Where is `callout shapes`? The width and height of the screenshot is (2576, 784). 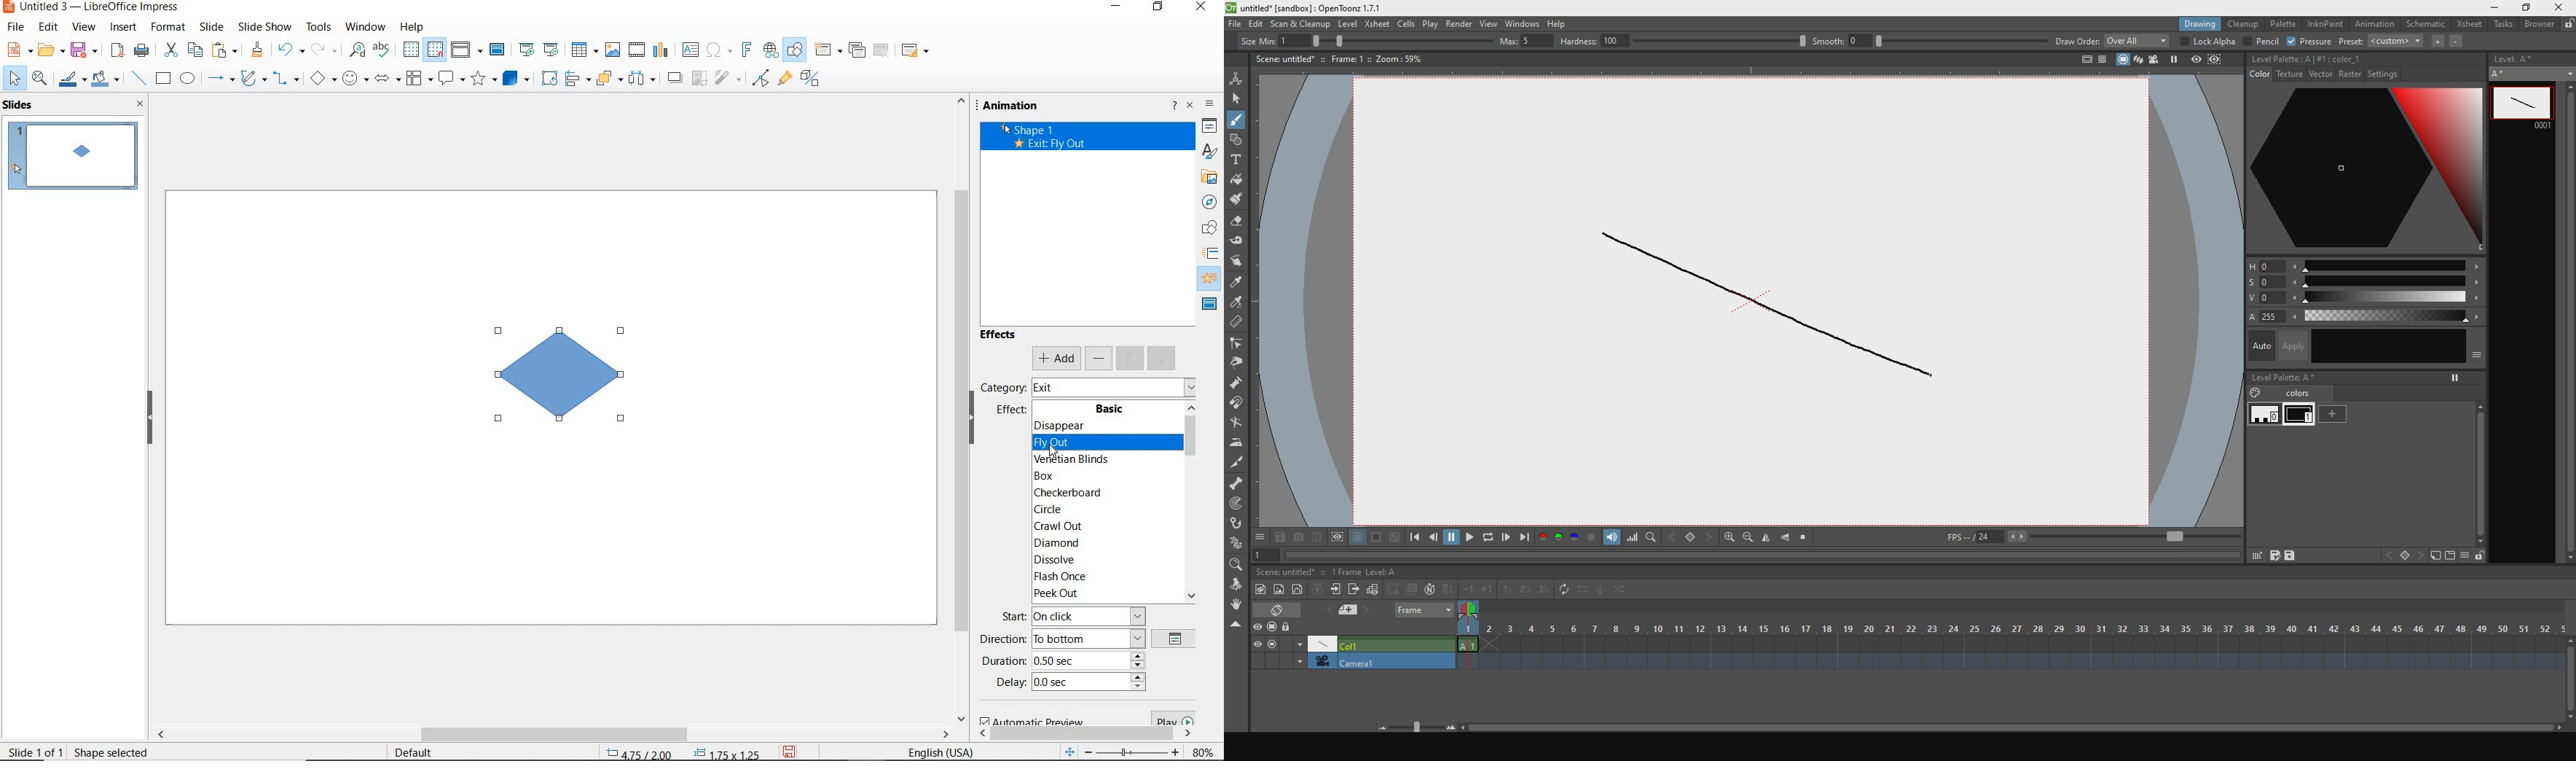 callout shapes is located at coordinates (452, 78).